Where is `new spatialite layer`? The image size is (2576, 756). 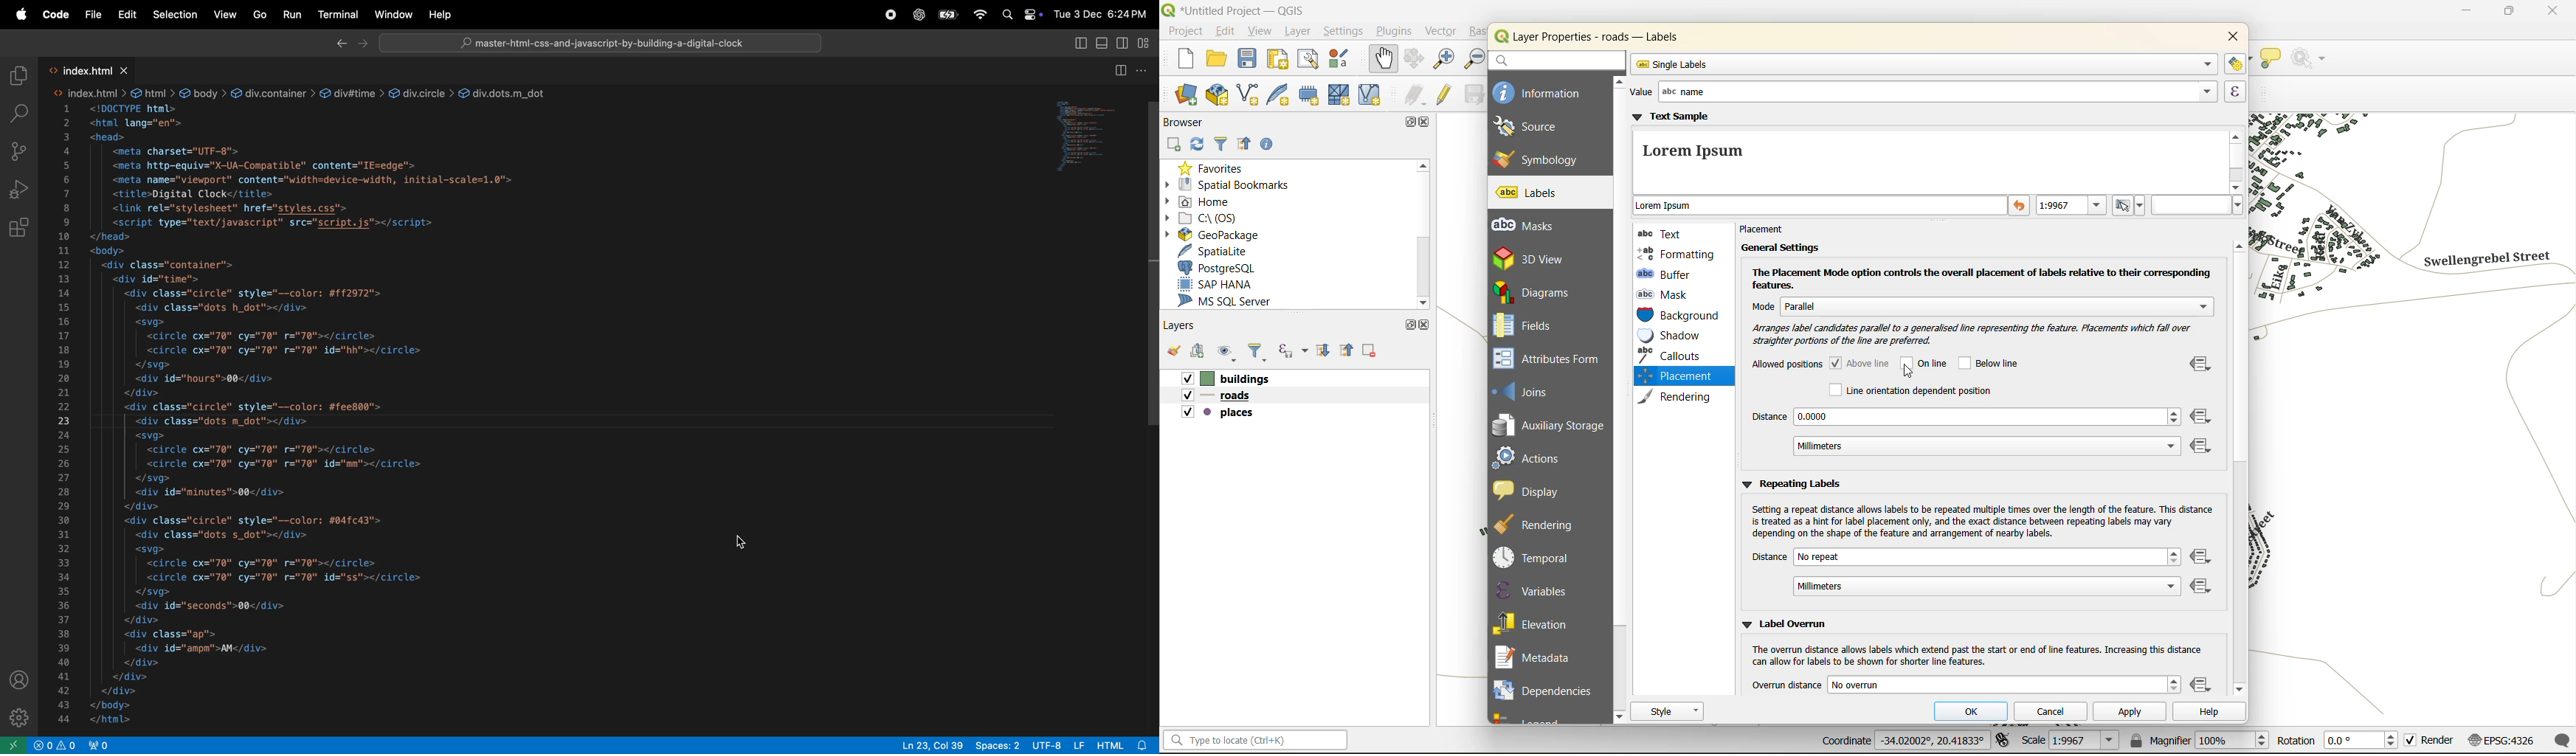
new spatialite layer is located at coordinates (1282, 97).